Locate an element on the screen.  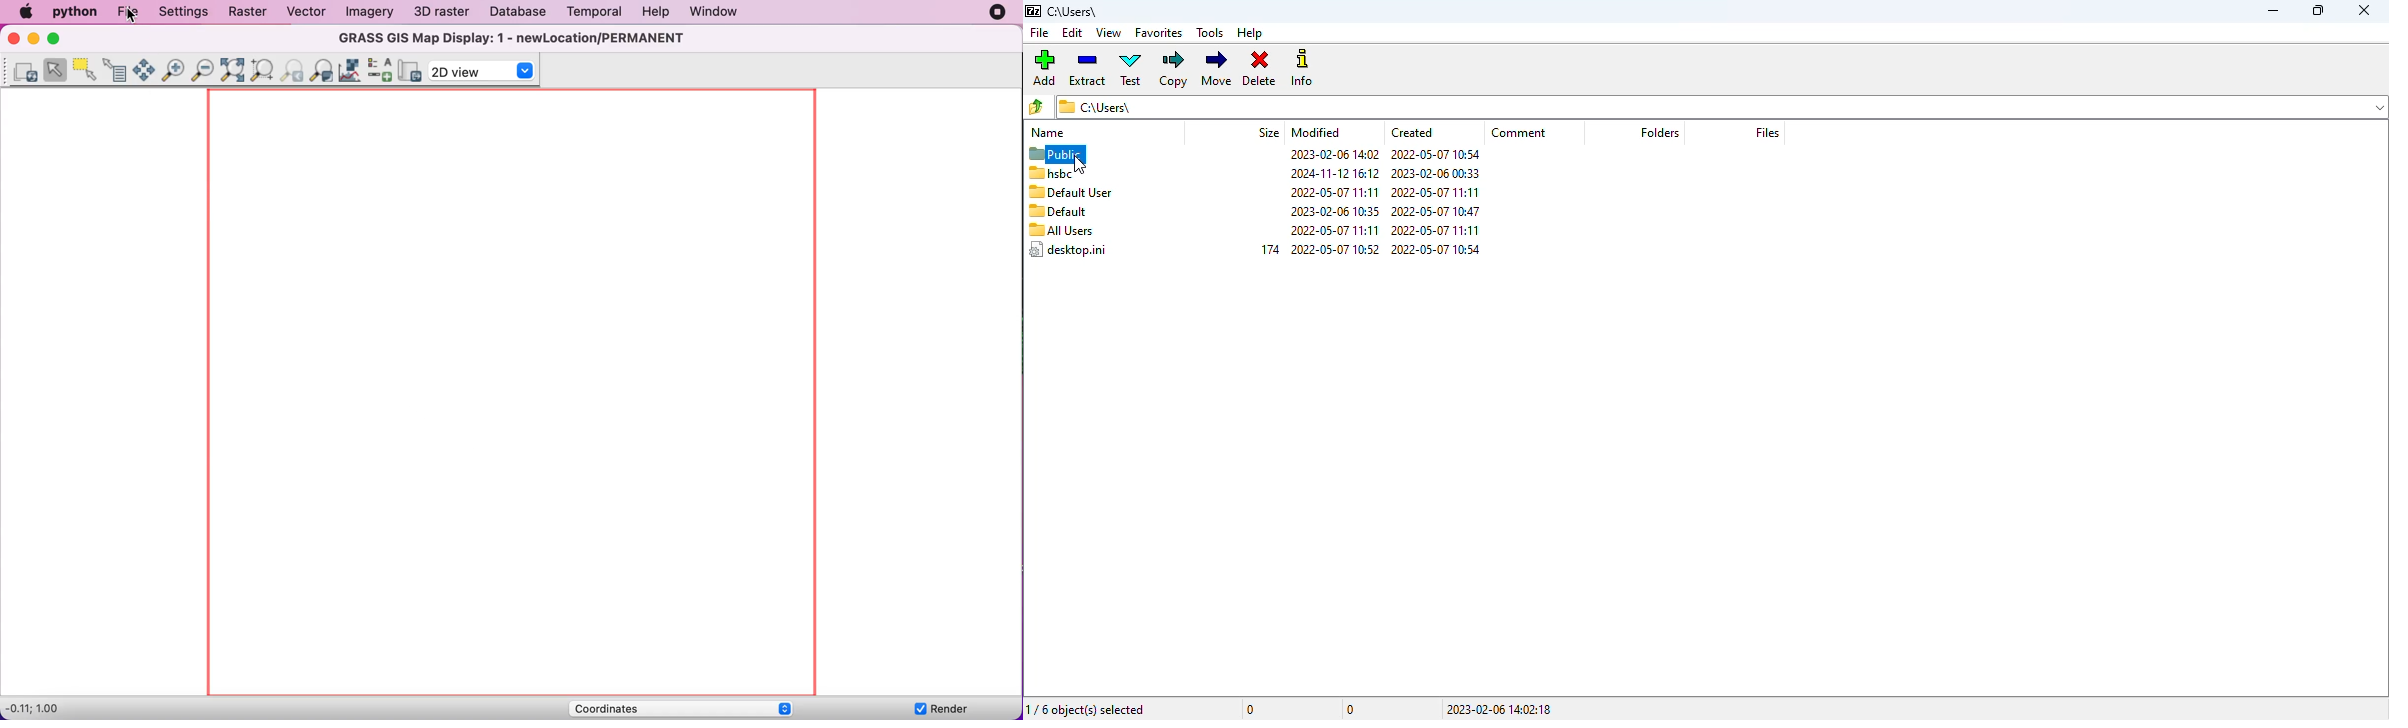
public selected is located at coordinates (1055, 154).